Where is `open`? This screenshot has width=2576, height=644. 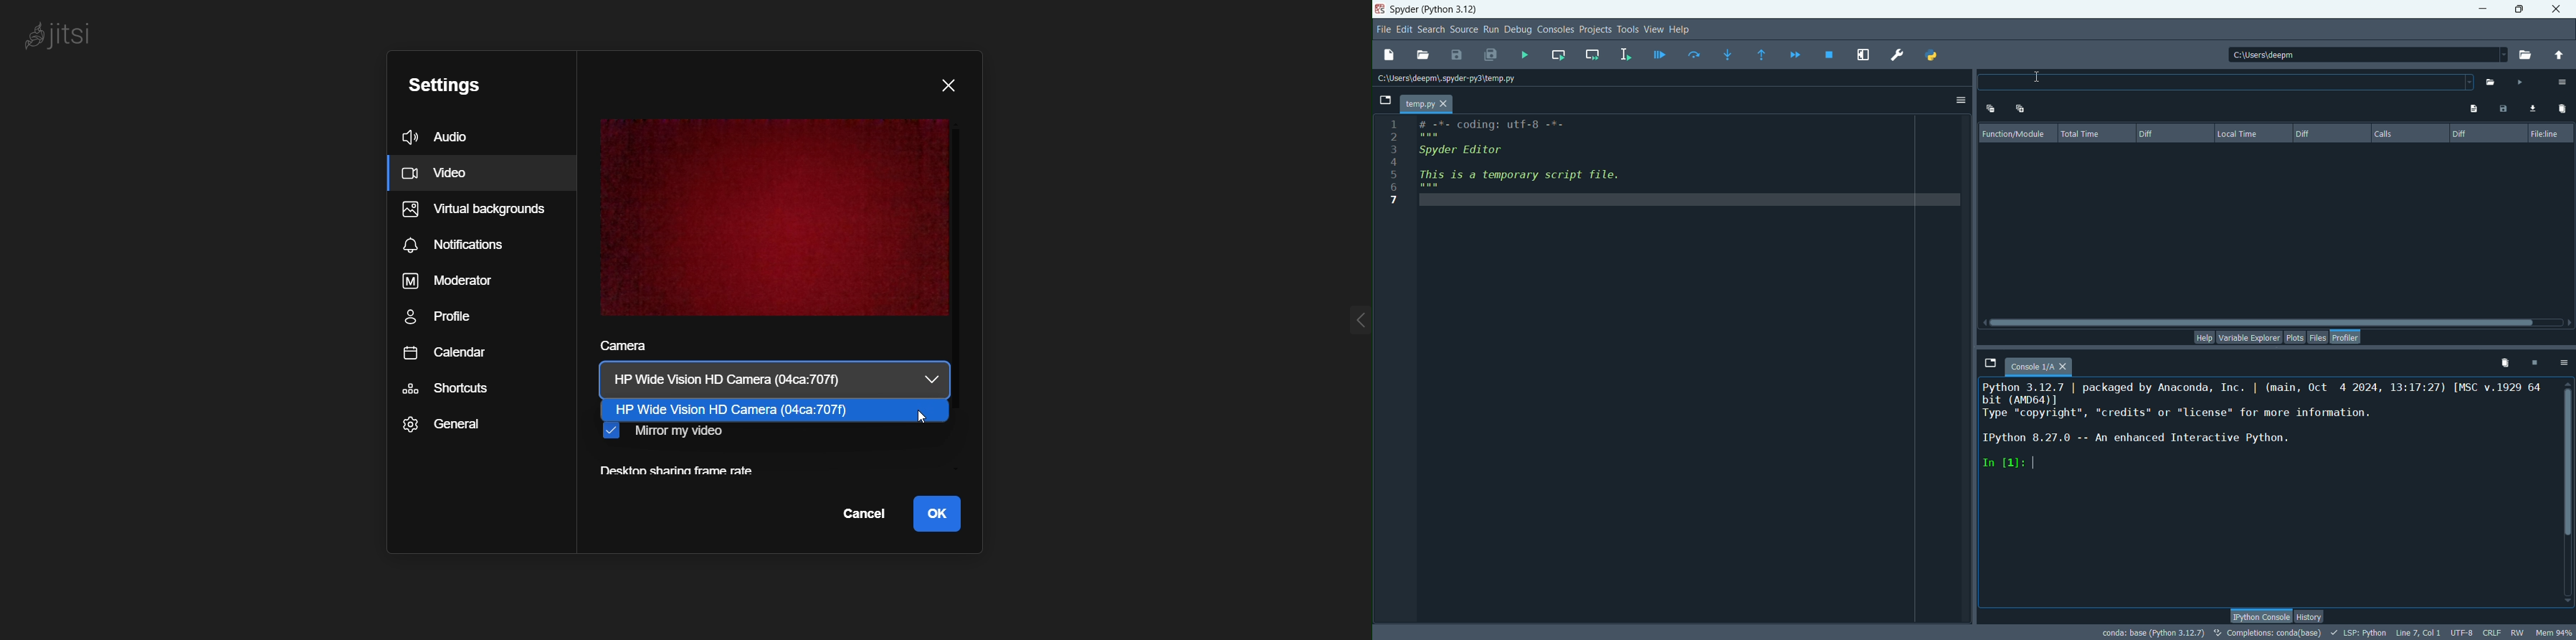
open is located at coordinates (1426, 55).